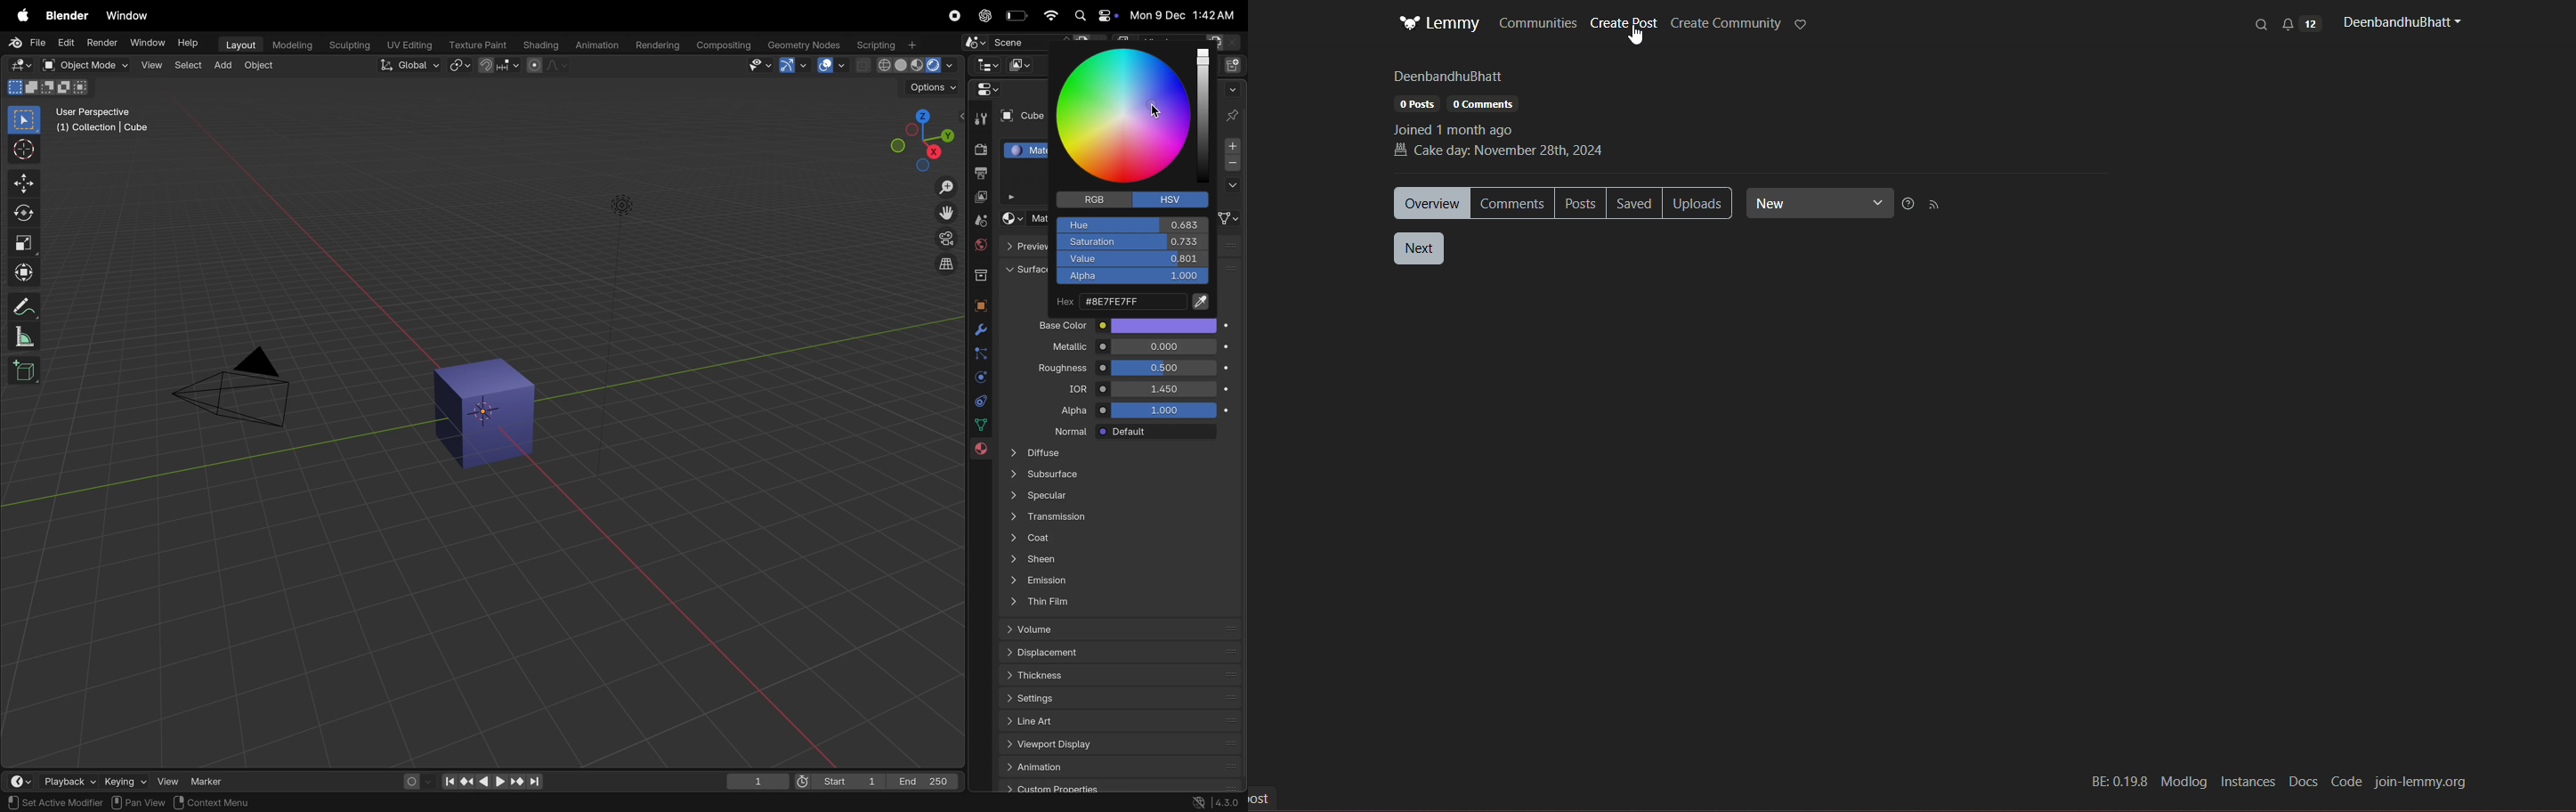 This screenshot has height=812, width=2576. What do you see at coordinates (113, 781) in the screenshot?
I see `keying` at bounding box center [113, 781].